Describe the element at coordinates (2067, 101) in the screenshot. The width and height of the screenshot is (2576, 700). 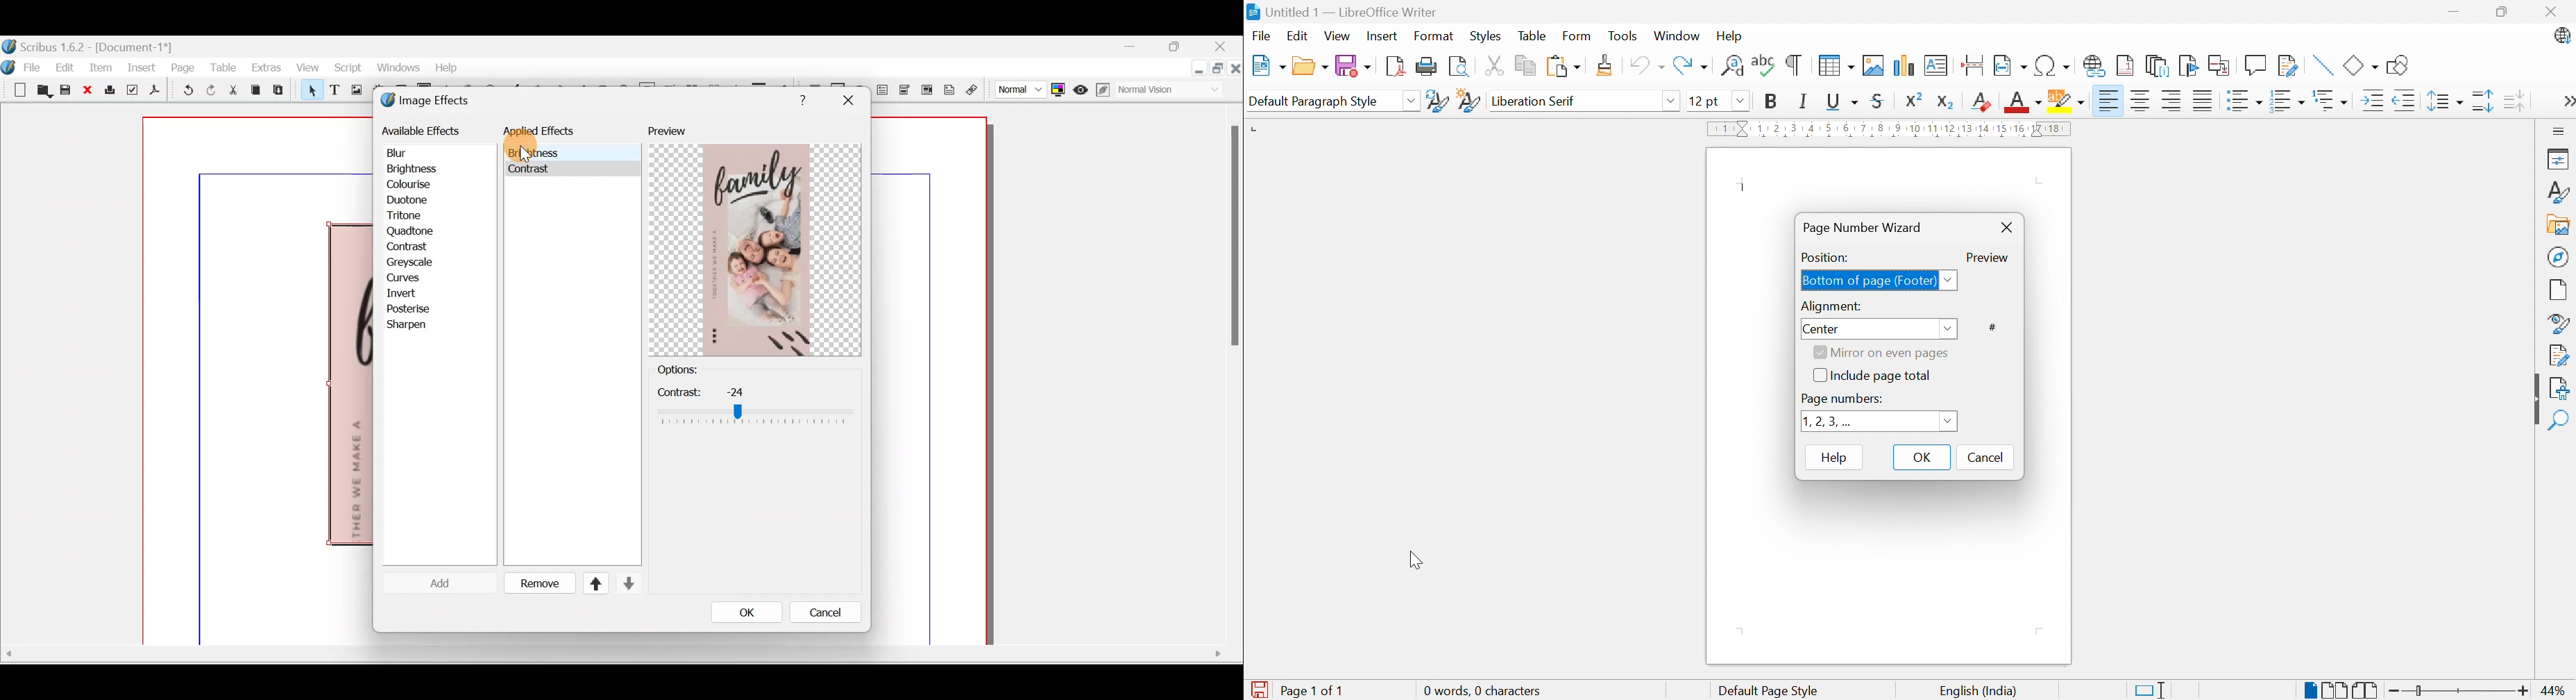
I see `Character highlighting color` at that location.